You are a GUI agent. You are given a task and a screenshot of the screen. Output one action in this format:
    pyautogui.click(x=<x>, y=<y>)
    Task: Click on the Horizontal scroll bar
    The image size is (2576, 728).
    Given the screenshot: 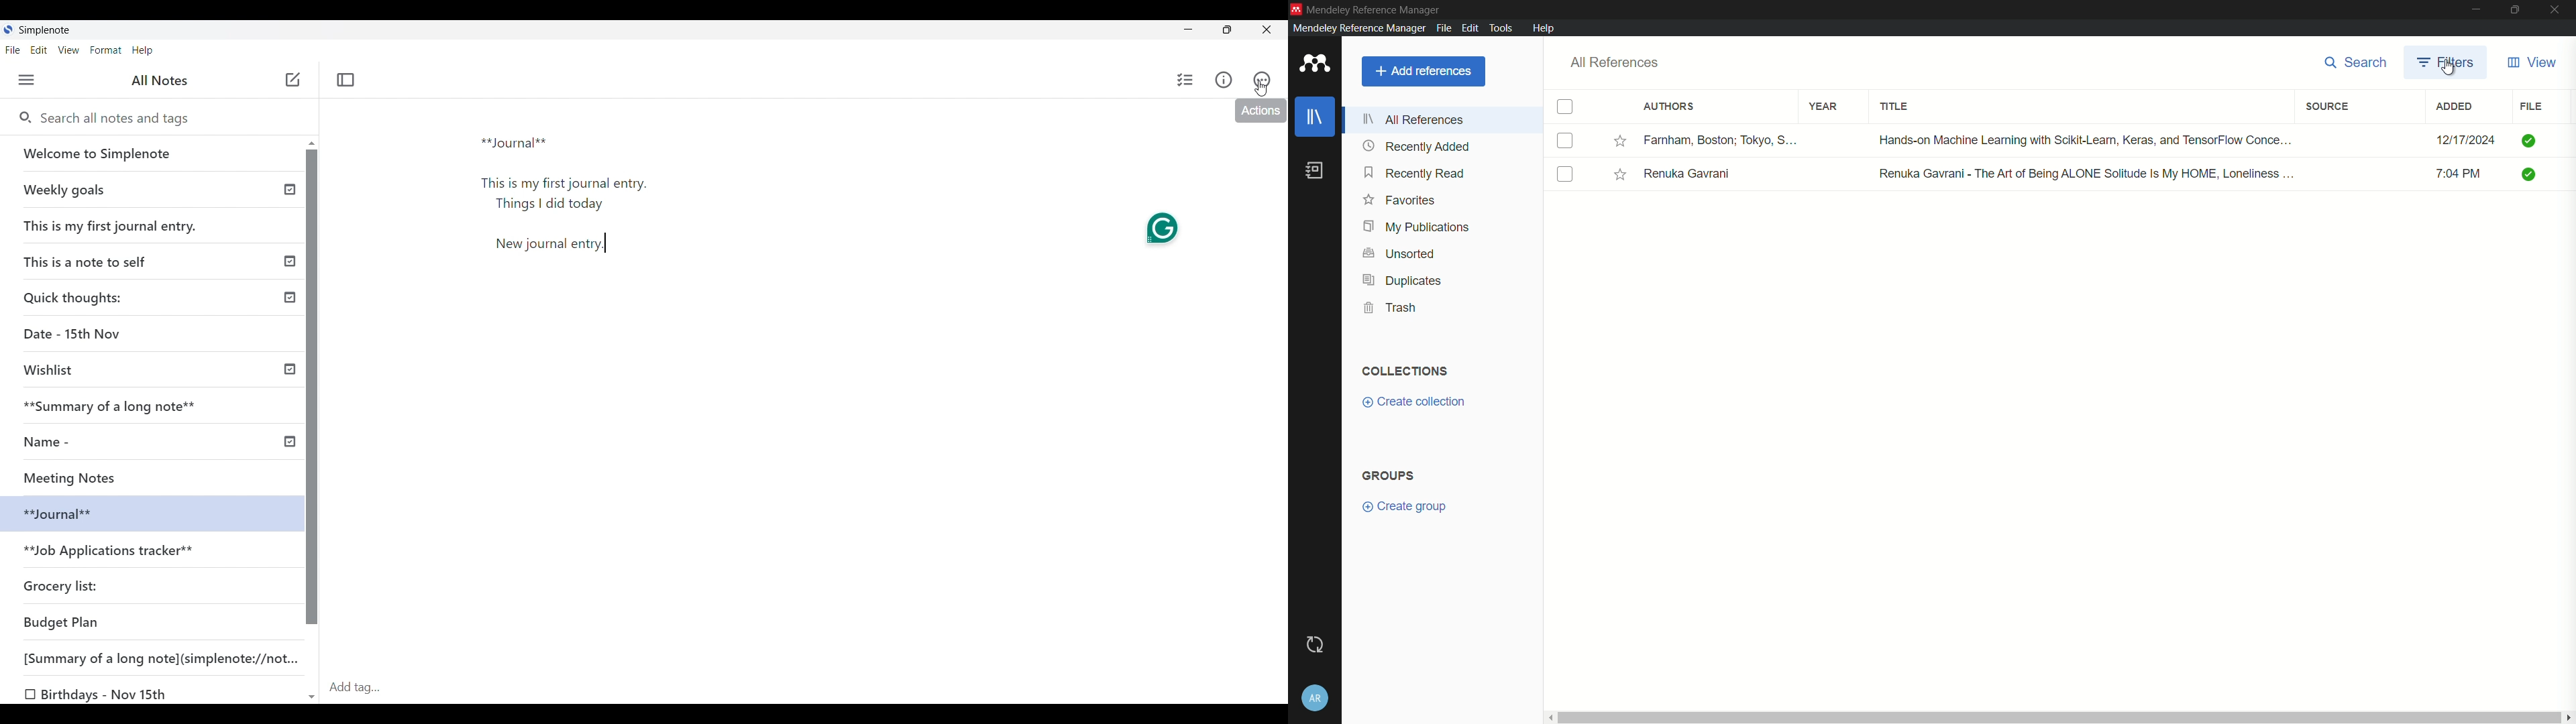 What is the action you would take?
    pyautogui.click(x=2057, y=717)
    